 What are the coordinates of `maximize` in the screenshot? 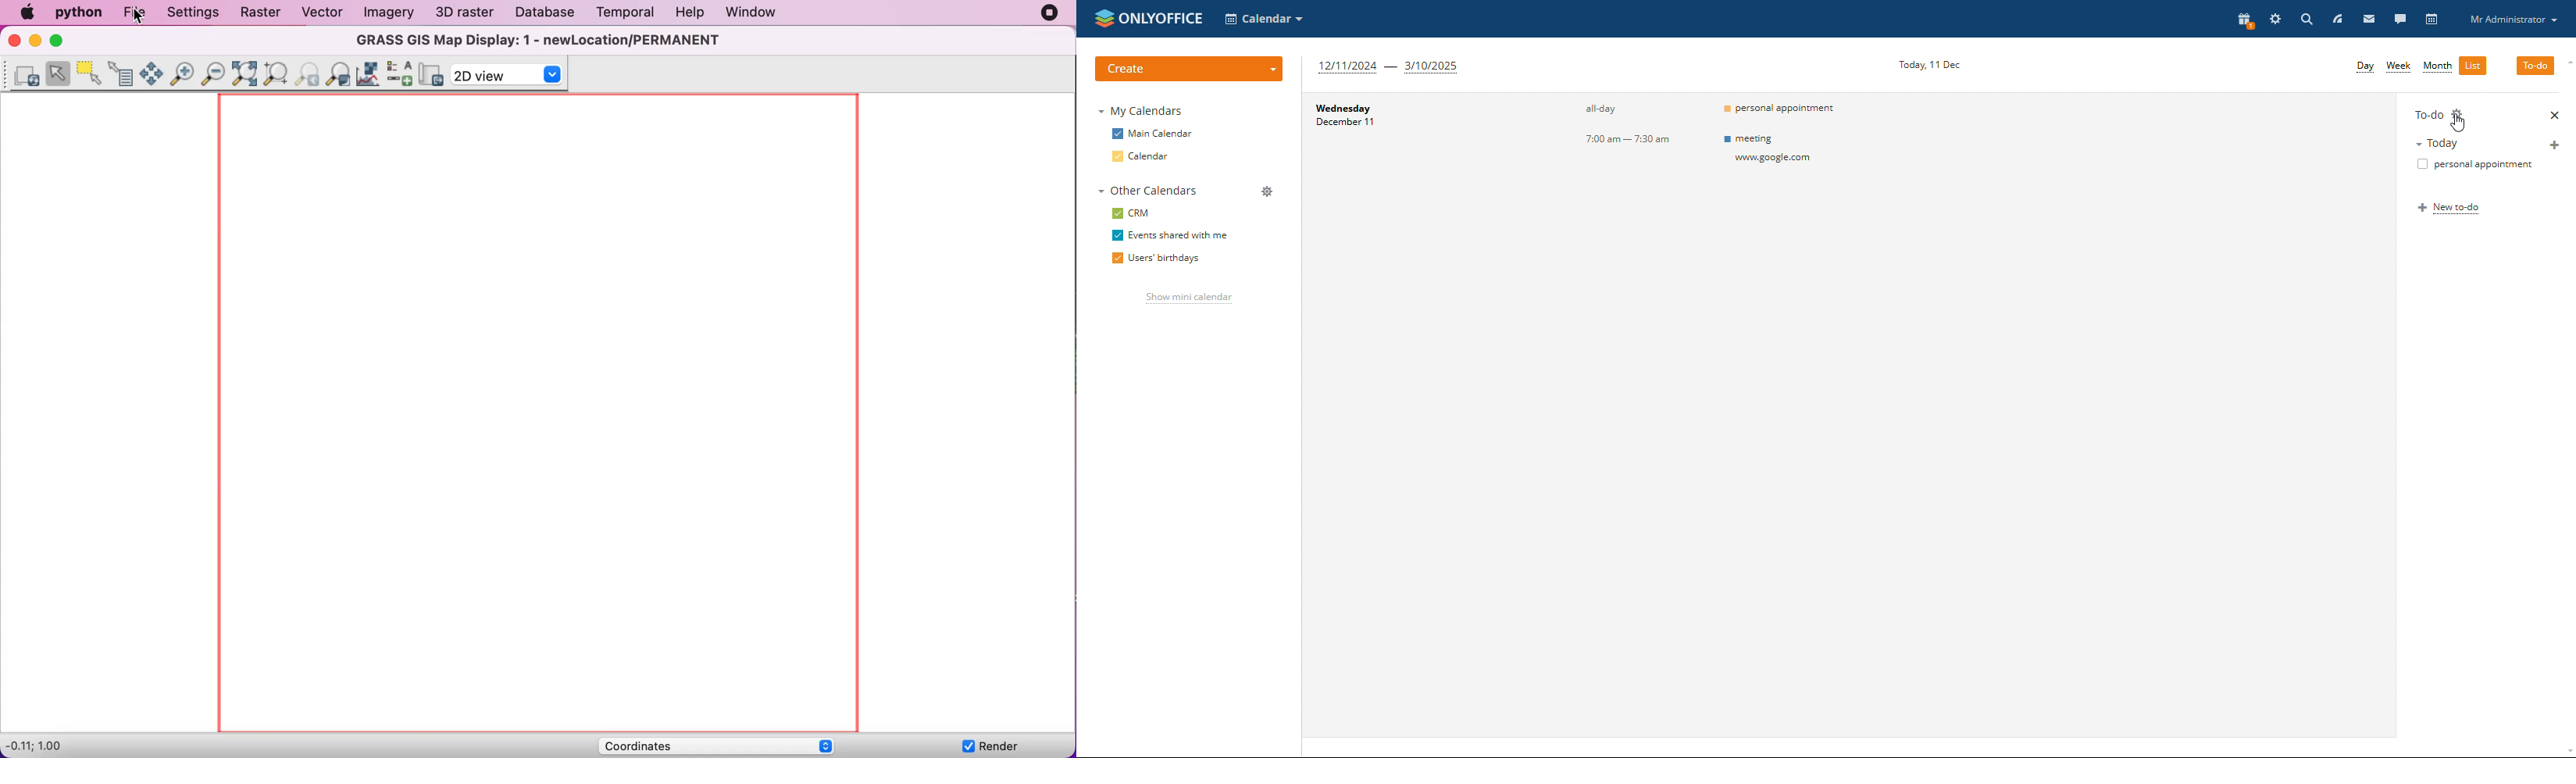 It's located at (58, 41).